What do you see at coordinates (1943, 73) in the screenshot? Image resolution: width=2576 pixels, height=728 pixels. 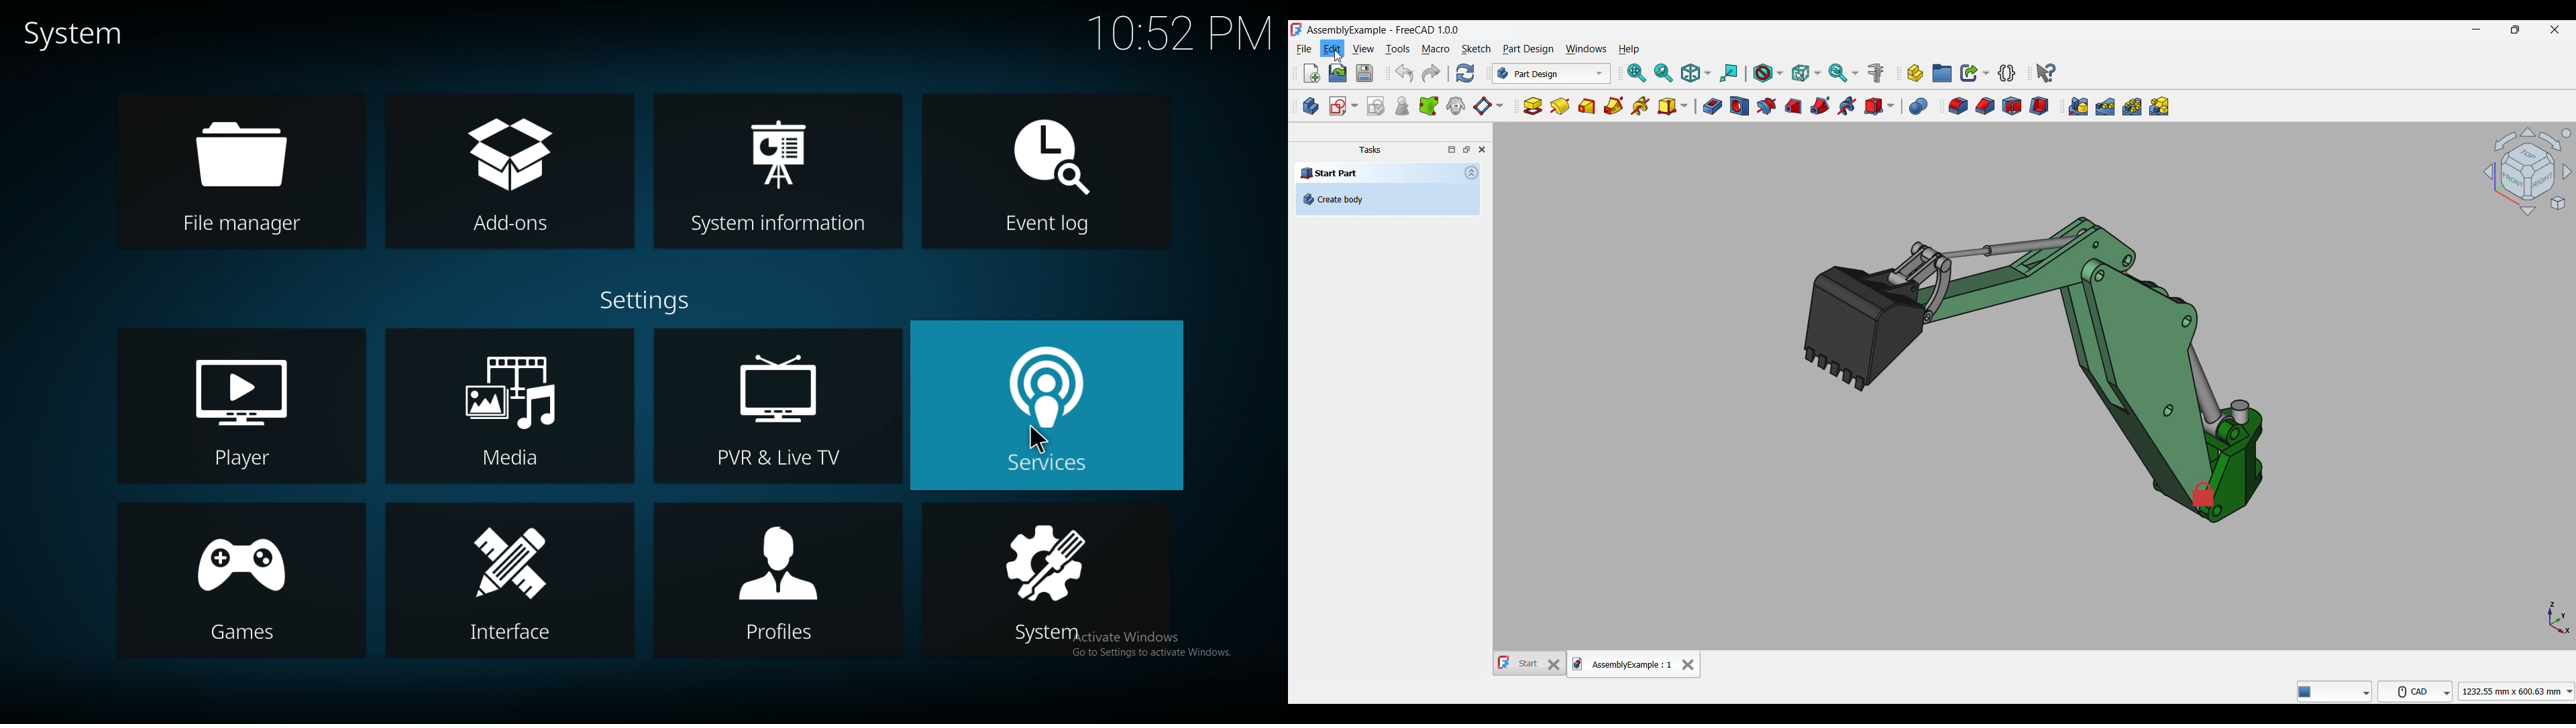 I see `Create group` at bounding box center [1943, 73].